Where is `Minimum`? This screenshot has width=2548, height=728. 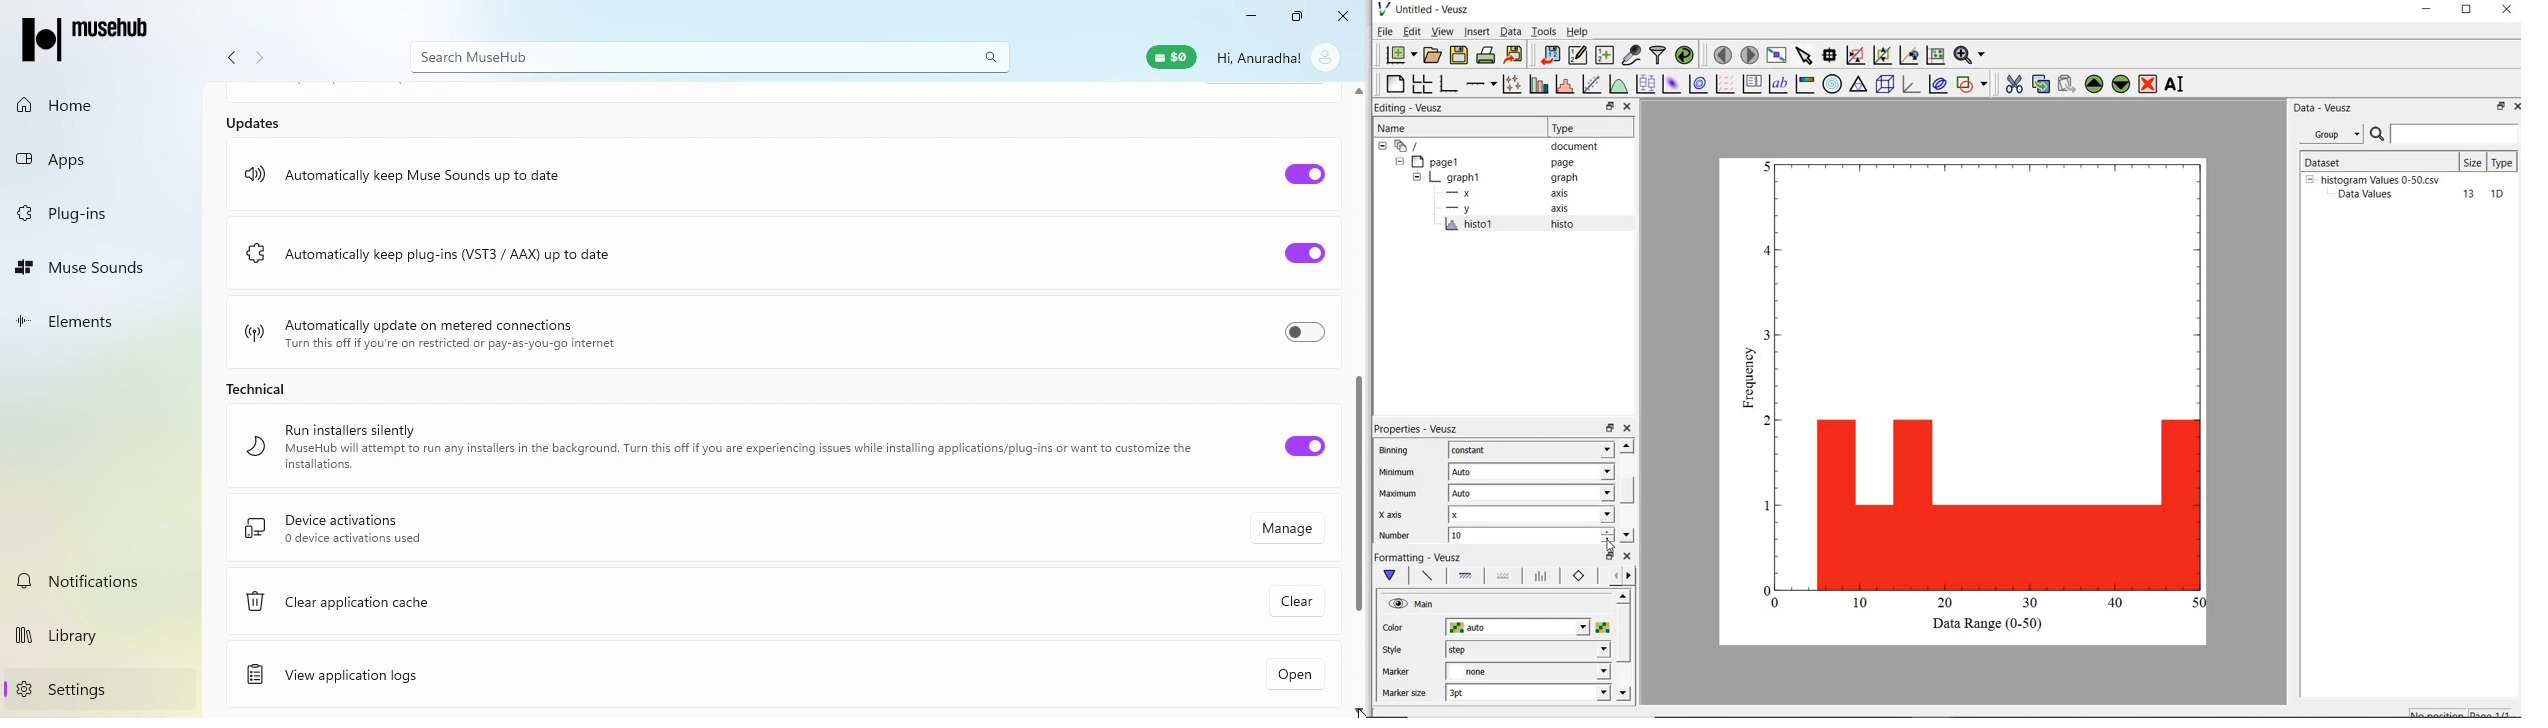
Minimum is located at coordinates (1398, 473).